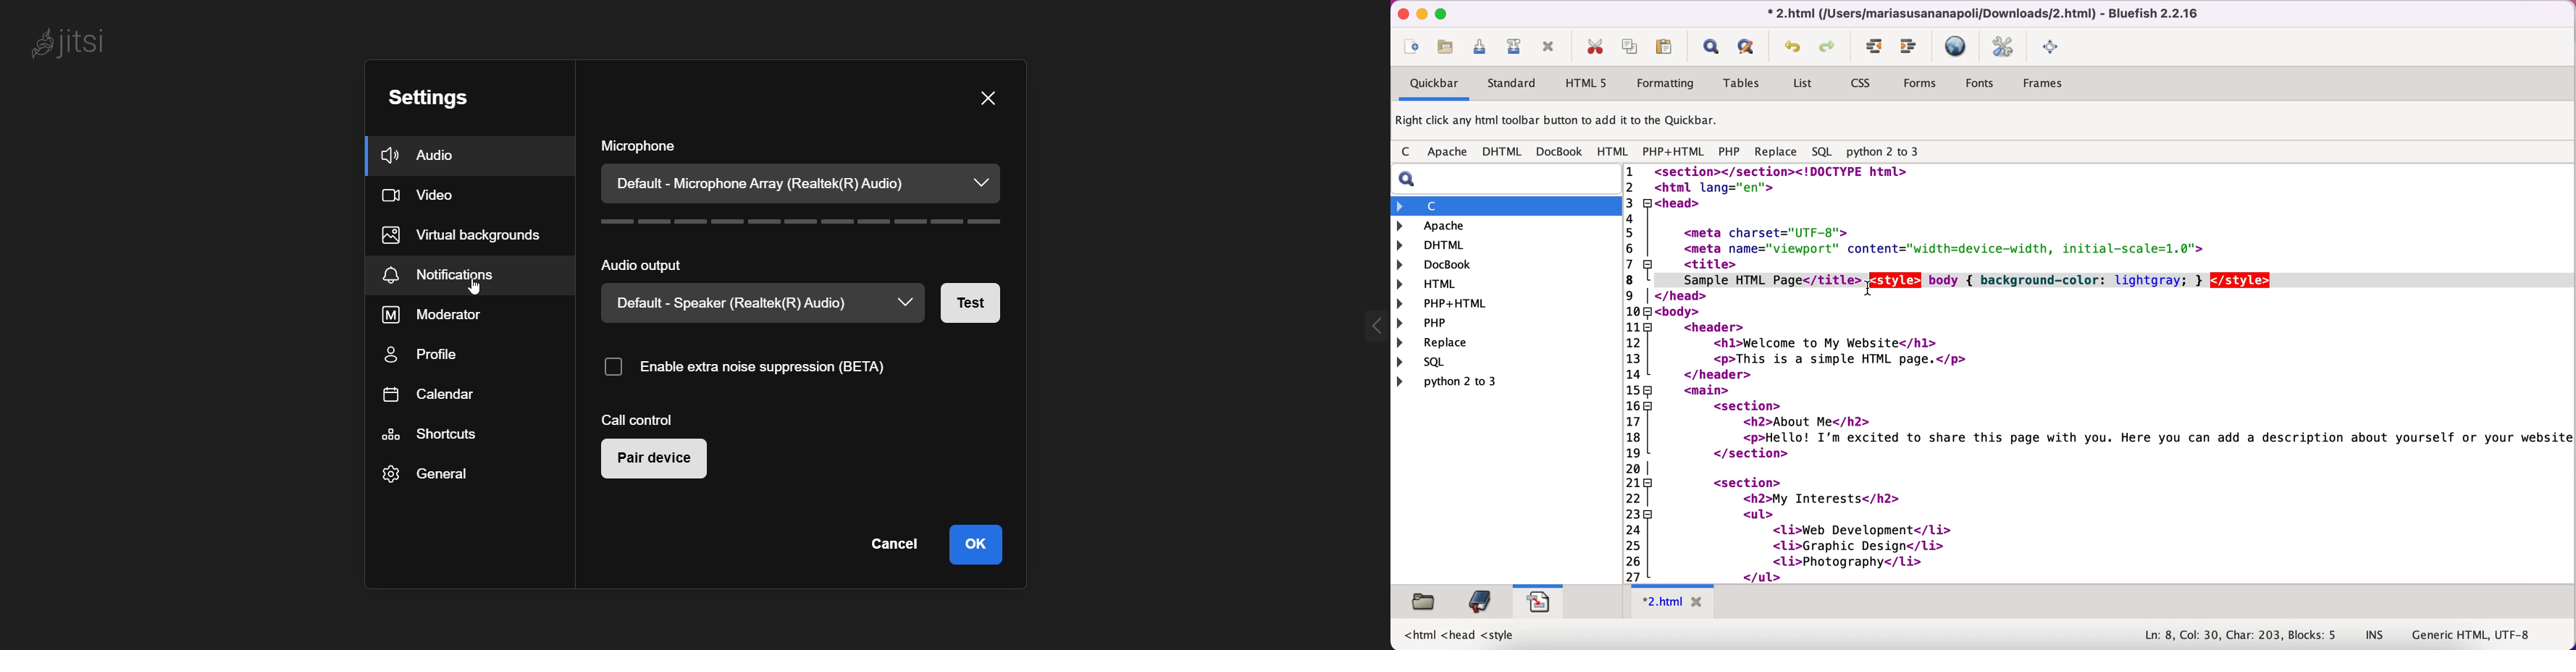  What do you see at coordinates (1875, 47) in the screenshot?
I see `indent` at bounding box center [1875, 47].